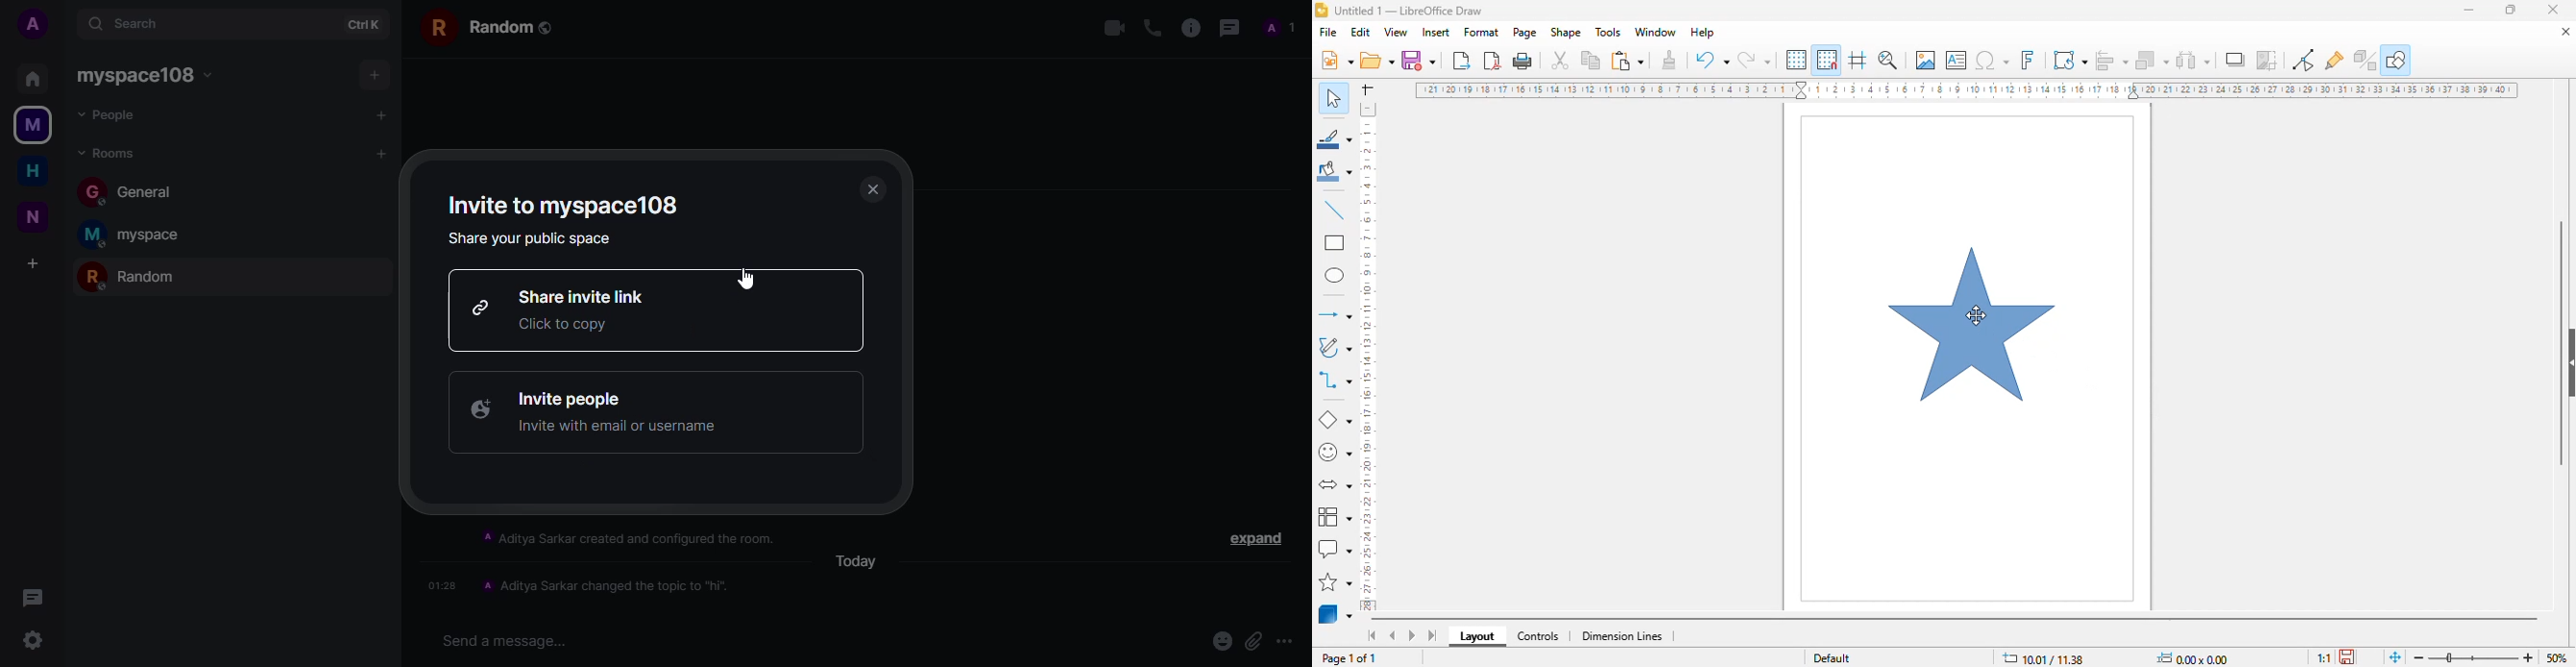  Describe the element at coordinates (2236, 59) in the screenshot. I see `shadow` at that location.